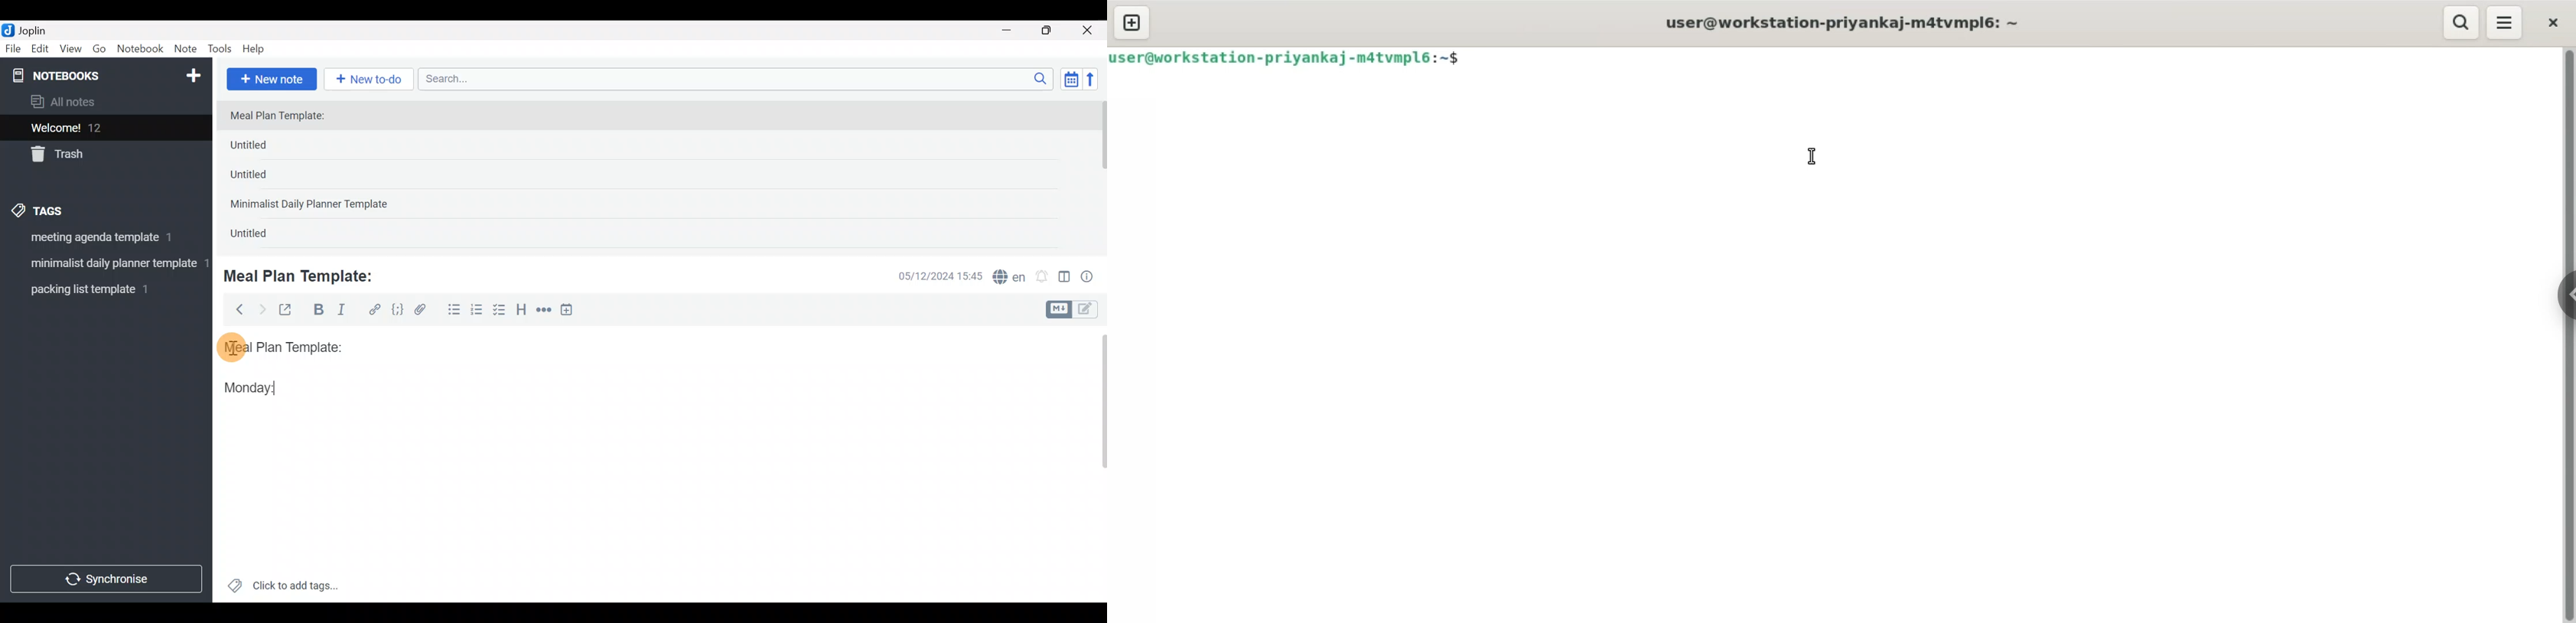  Describe the element at coordinates (102, 289) in the screenshot. I see `Tag 3` at that location.